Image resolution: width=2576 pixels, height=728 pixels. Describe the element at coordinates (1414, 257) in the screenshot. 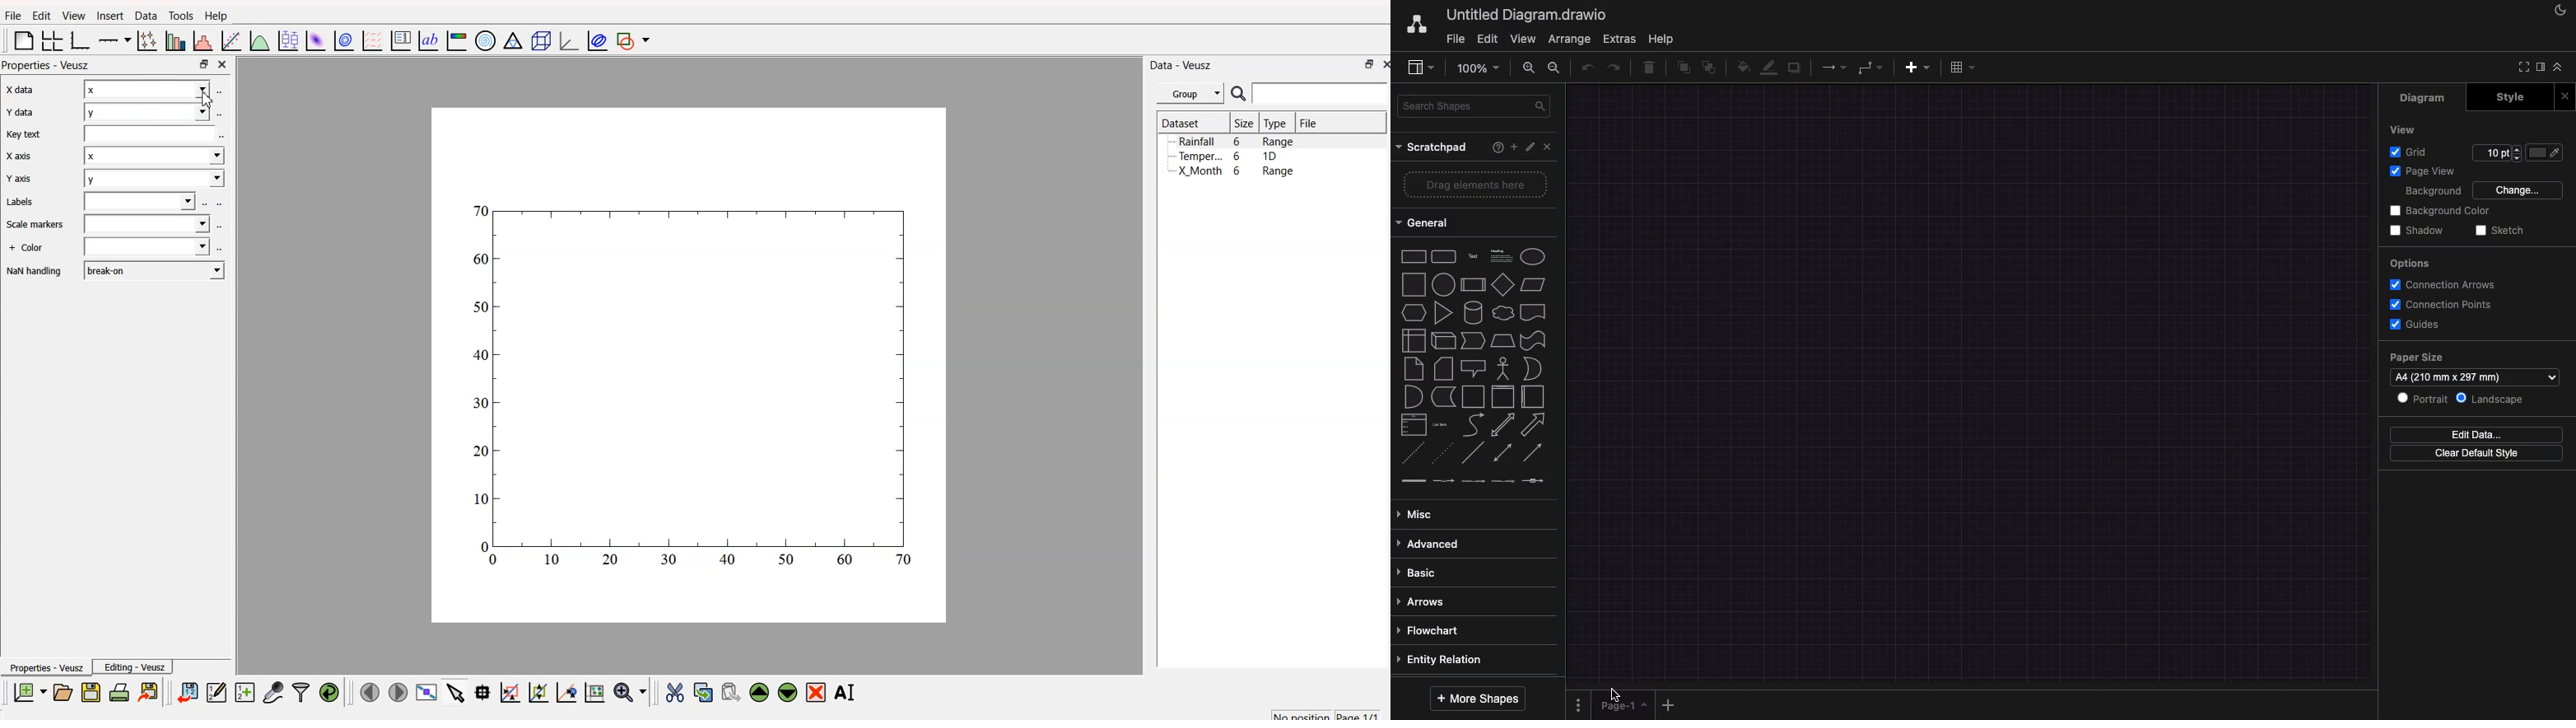

I see `rectangle` at that location.